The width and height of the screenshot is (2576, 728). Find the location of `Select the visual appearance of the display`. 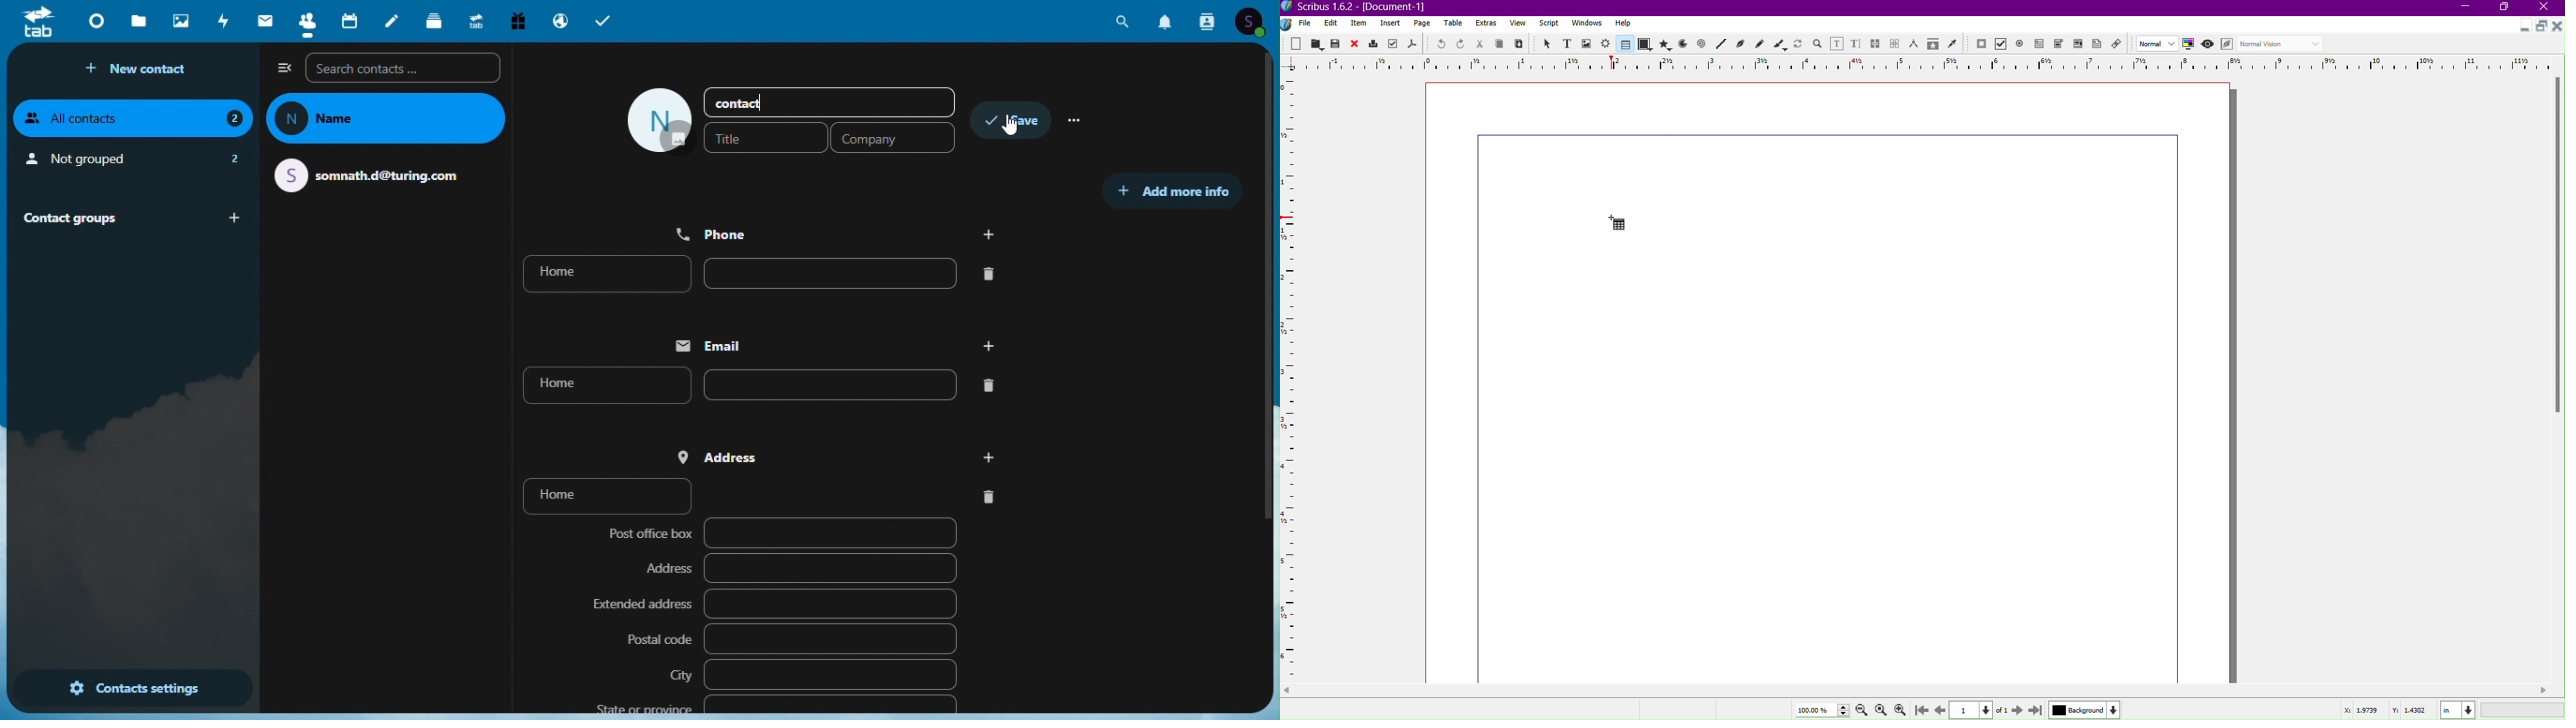

Select the visual appearance of the display is located at coordinates (2284, 44).